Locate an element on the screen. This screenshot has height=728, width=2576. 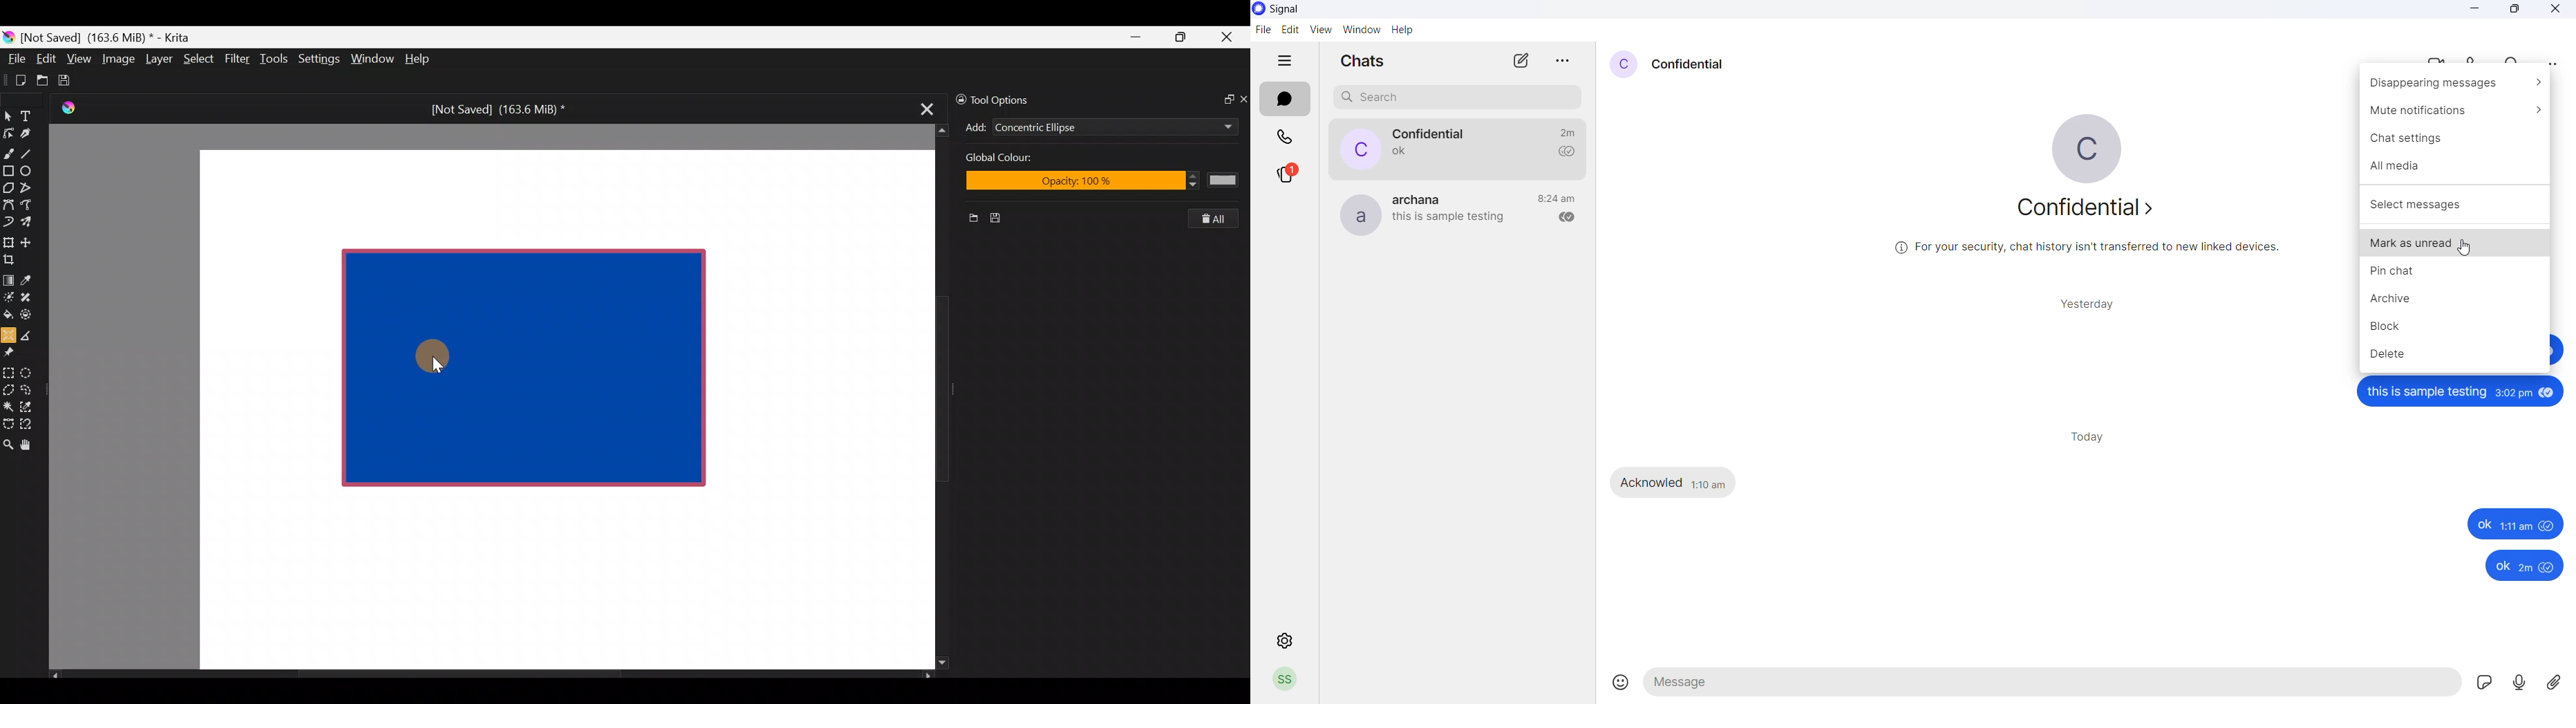
Fill a contiguous area of colour with colour/fill a selection is located at coordinates (8, 312).